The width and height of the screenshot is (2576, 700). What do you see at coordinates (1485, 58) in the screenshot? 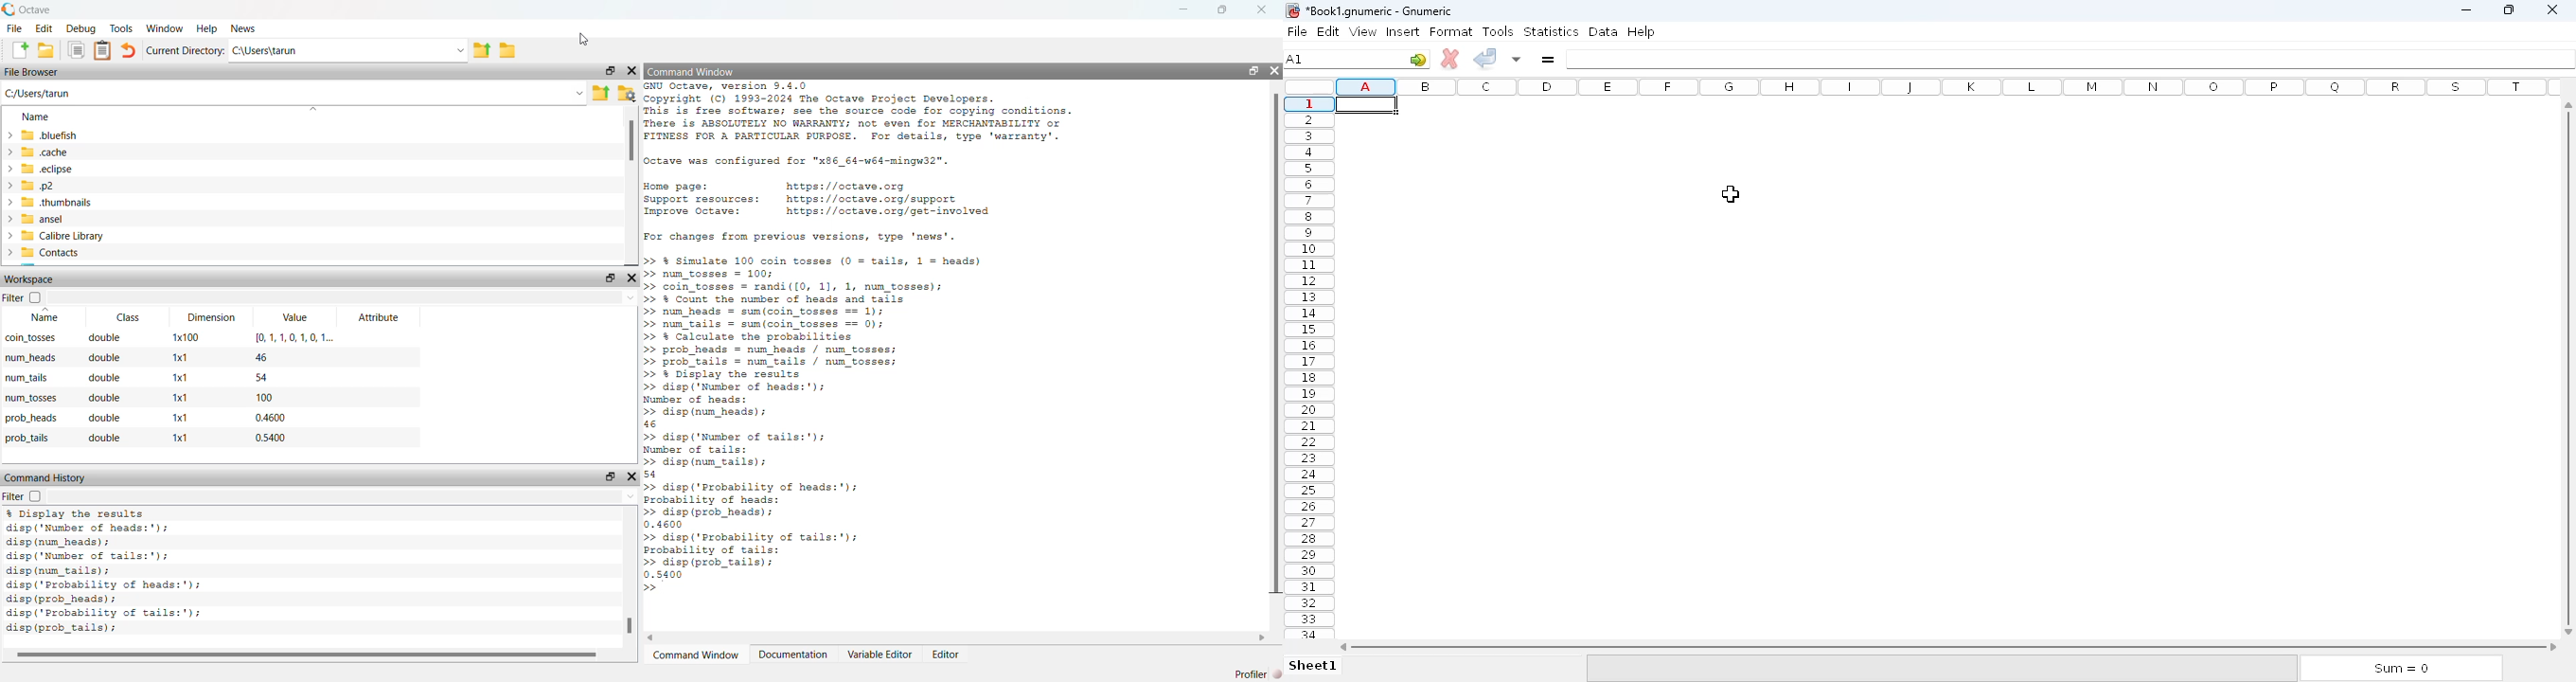
I see `accept change` at bounding box center [1485, 58].